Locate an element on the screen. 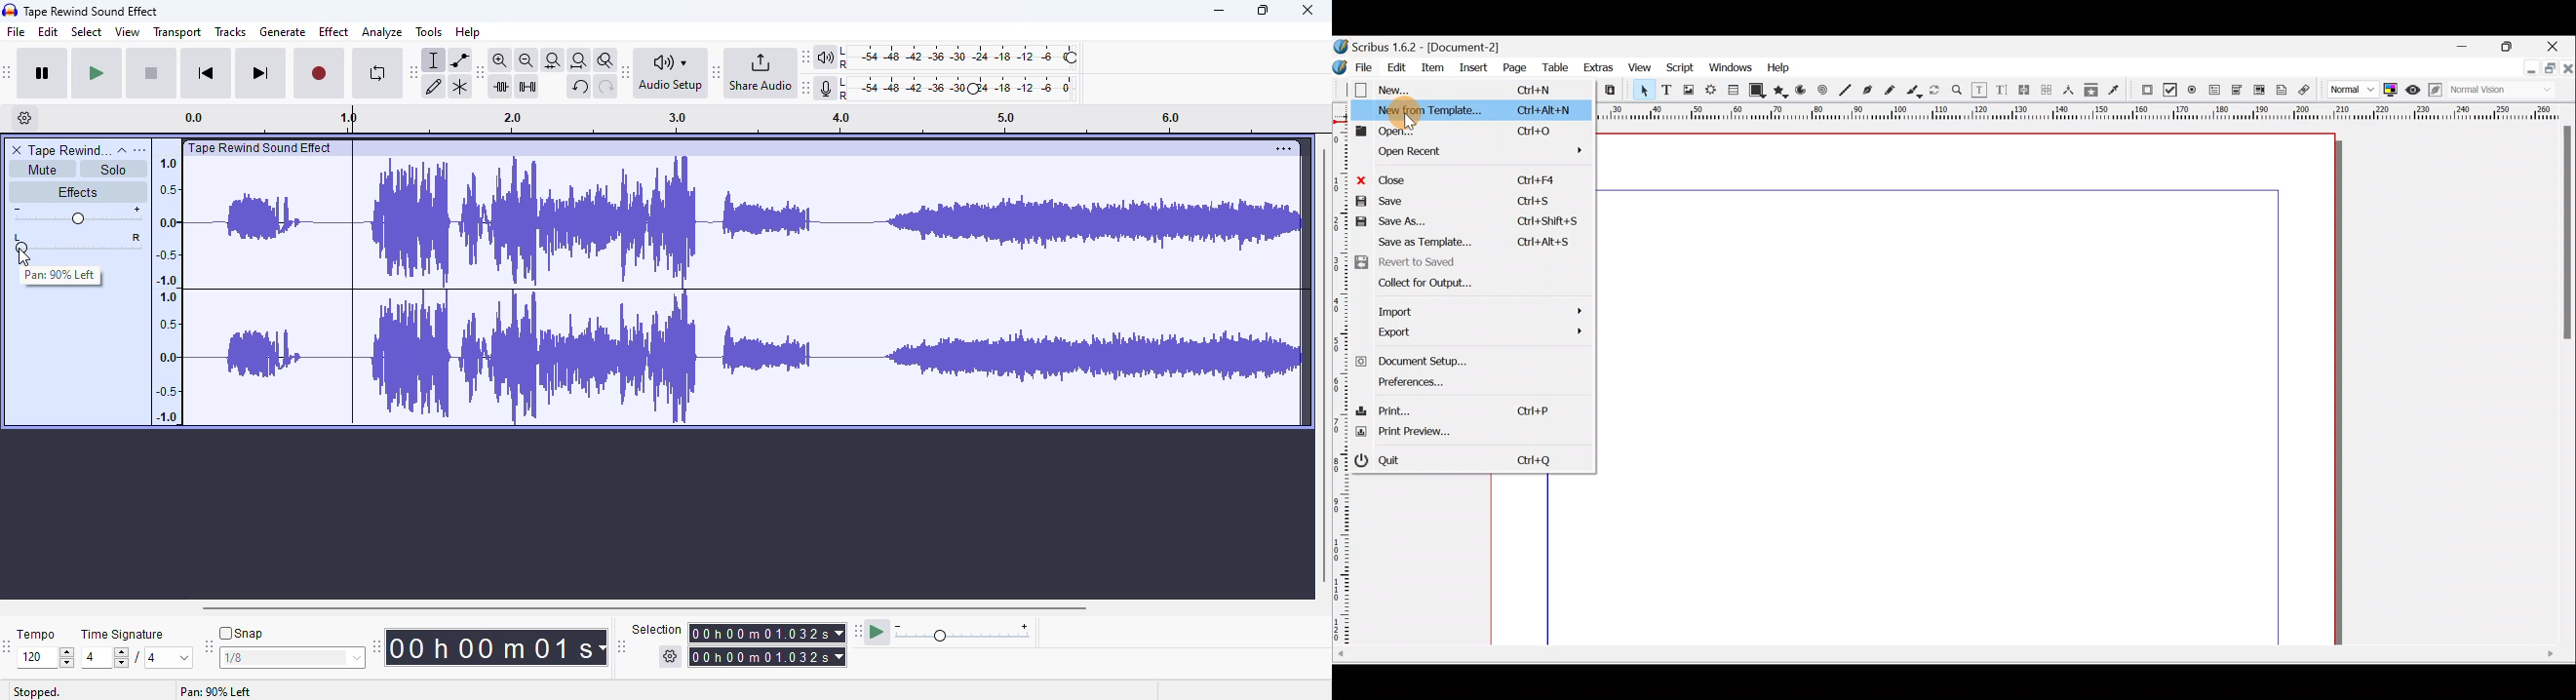 This screenshot has height=700, width=2576. File is located at coordinates (1355, 66).